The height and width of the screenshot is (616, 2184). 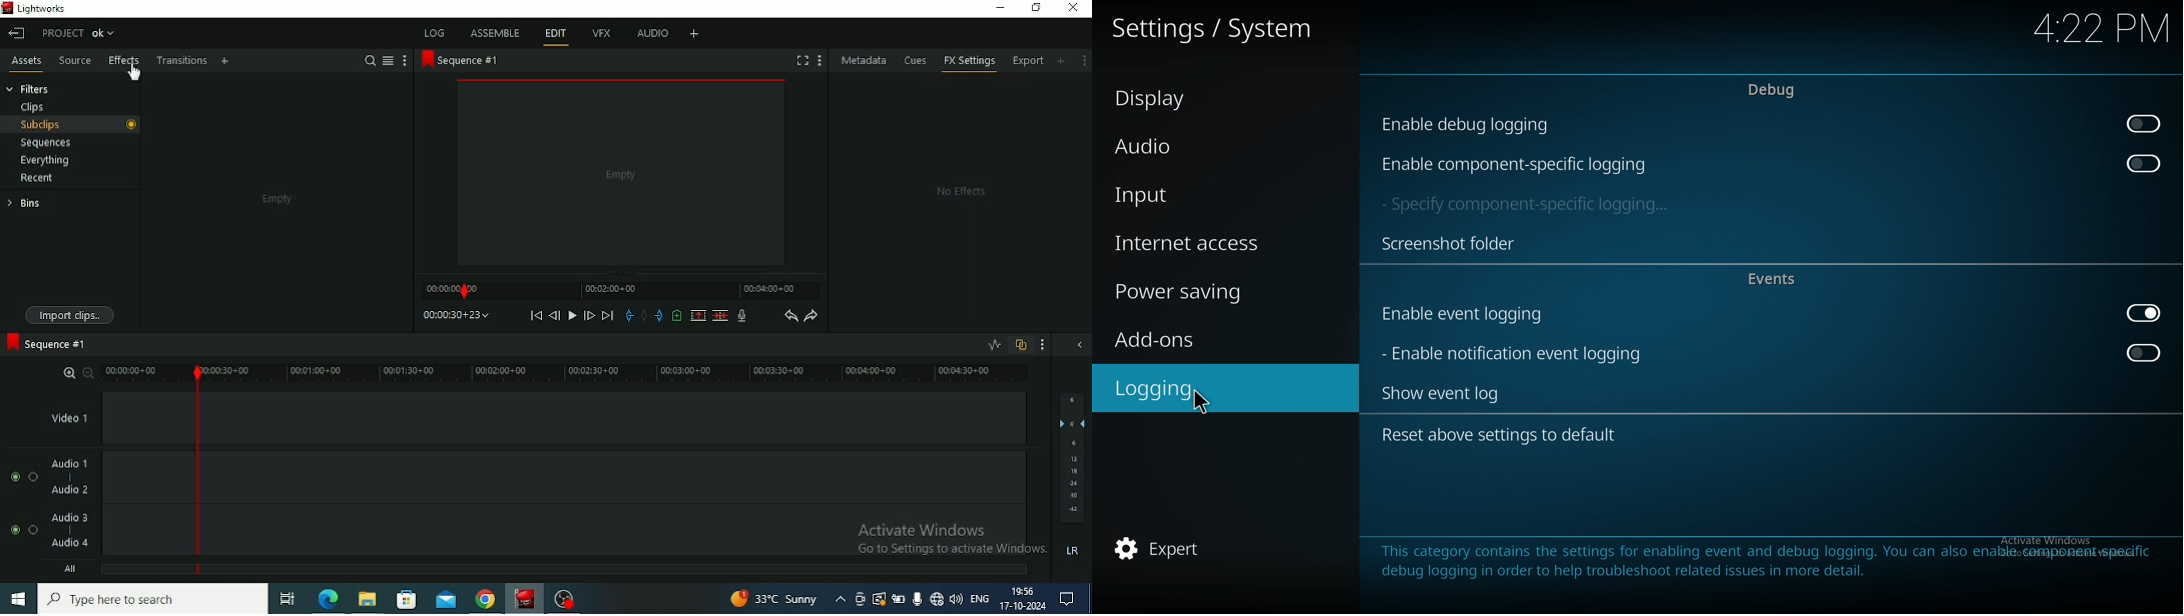 What do you see at coordinates (369, 60) in the screenshot?
I see `Search` at bounding box center [369, 60].